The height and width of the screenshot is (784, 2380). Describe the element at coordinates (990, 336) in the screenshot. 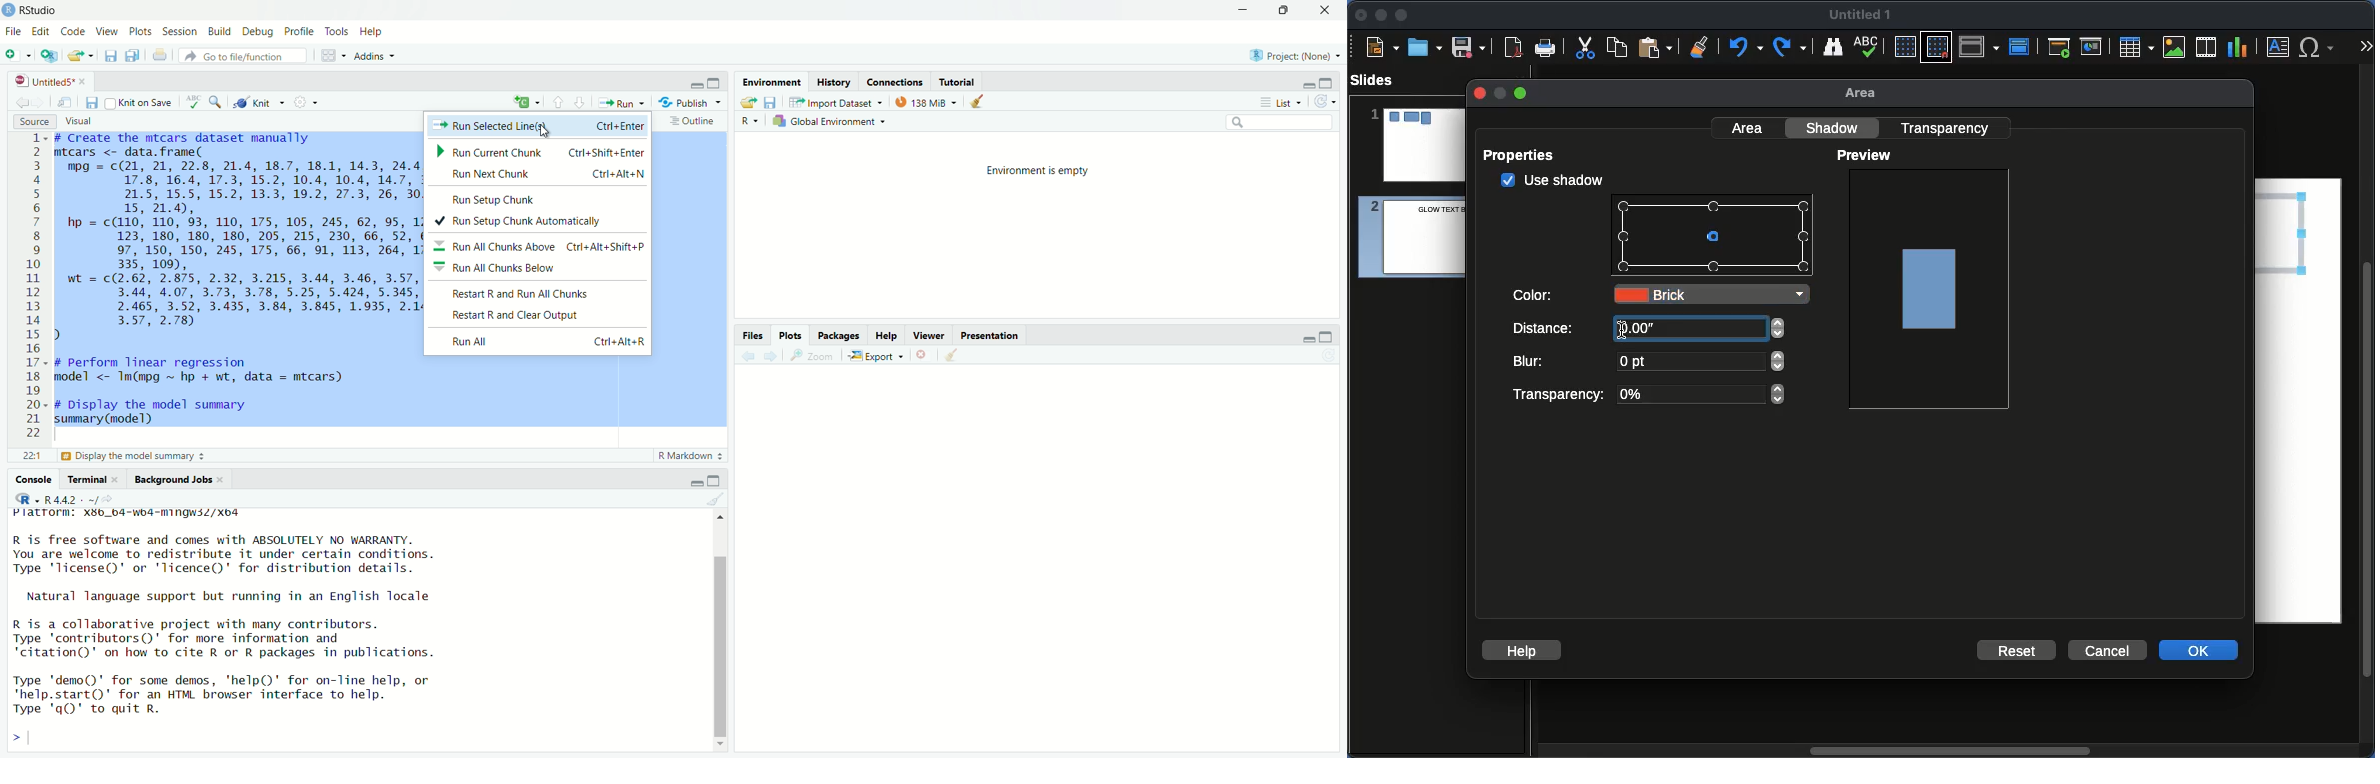

I see `Presentation` at that location.